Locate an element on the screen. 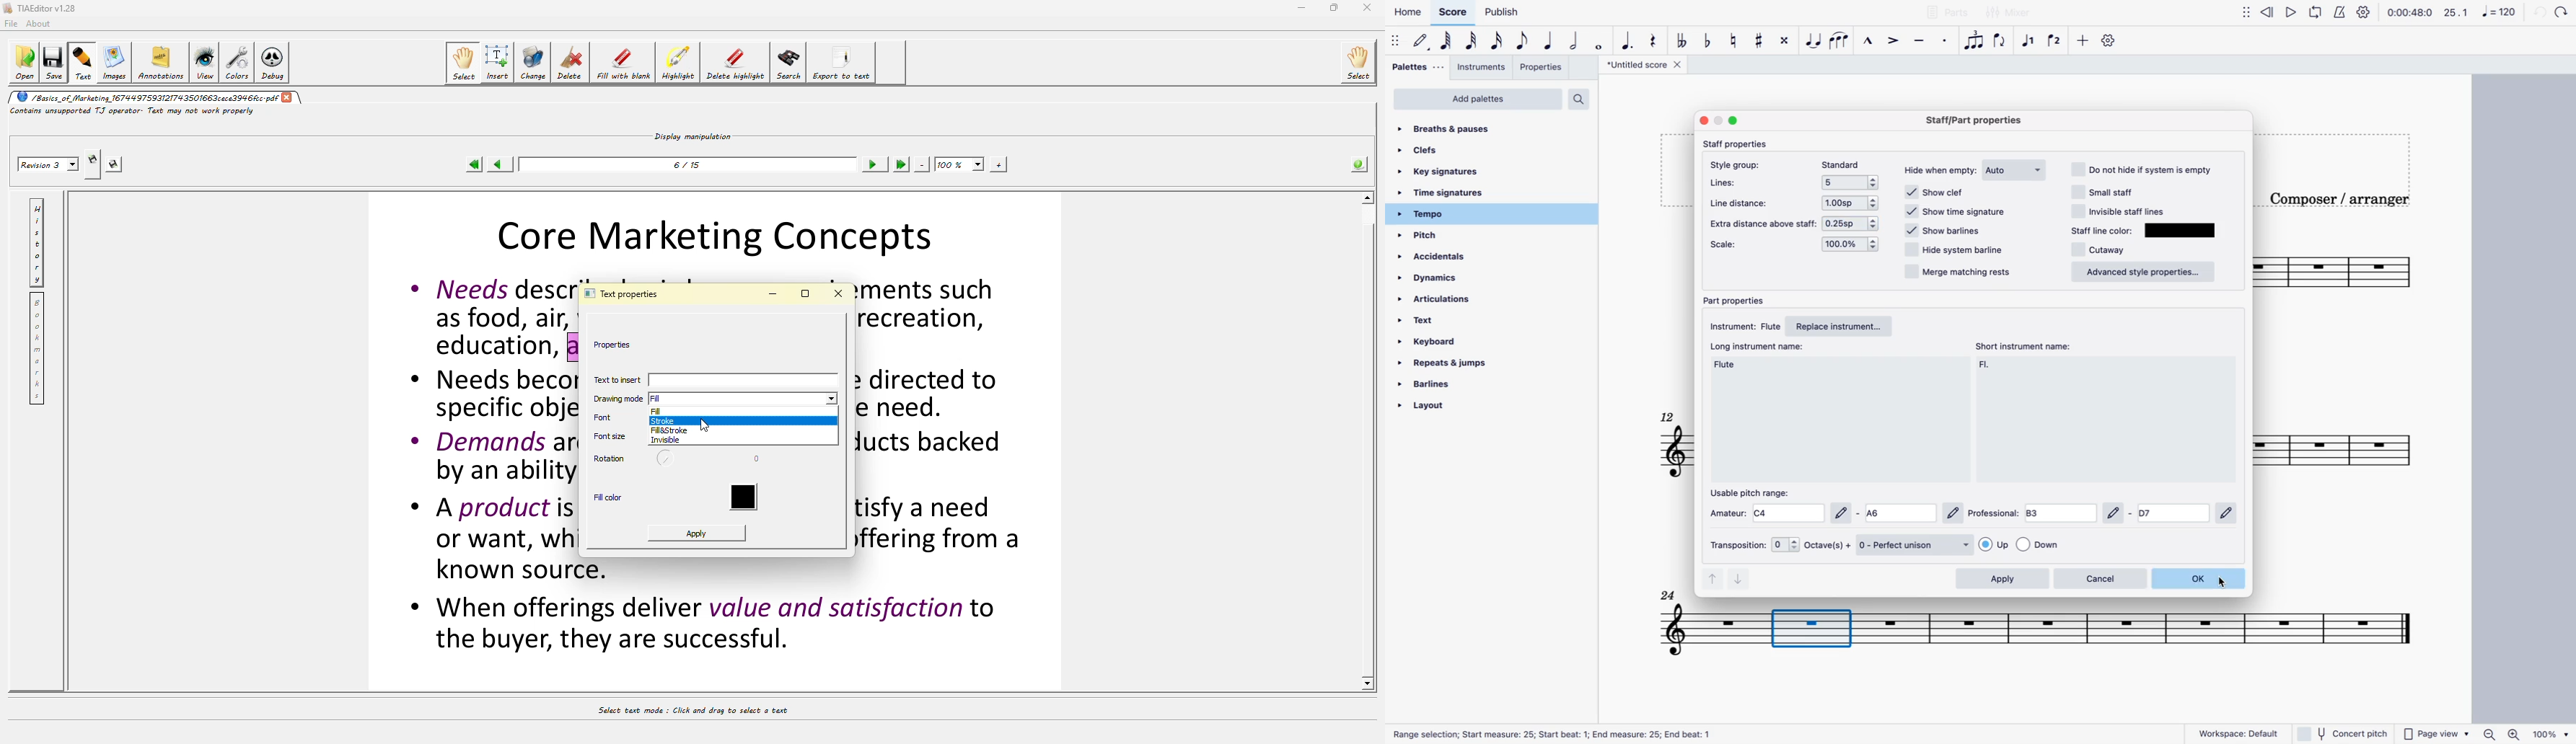 The image size is (2576, 756). close is located at coordinates (1704, 120).